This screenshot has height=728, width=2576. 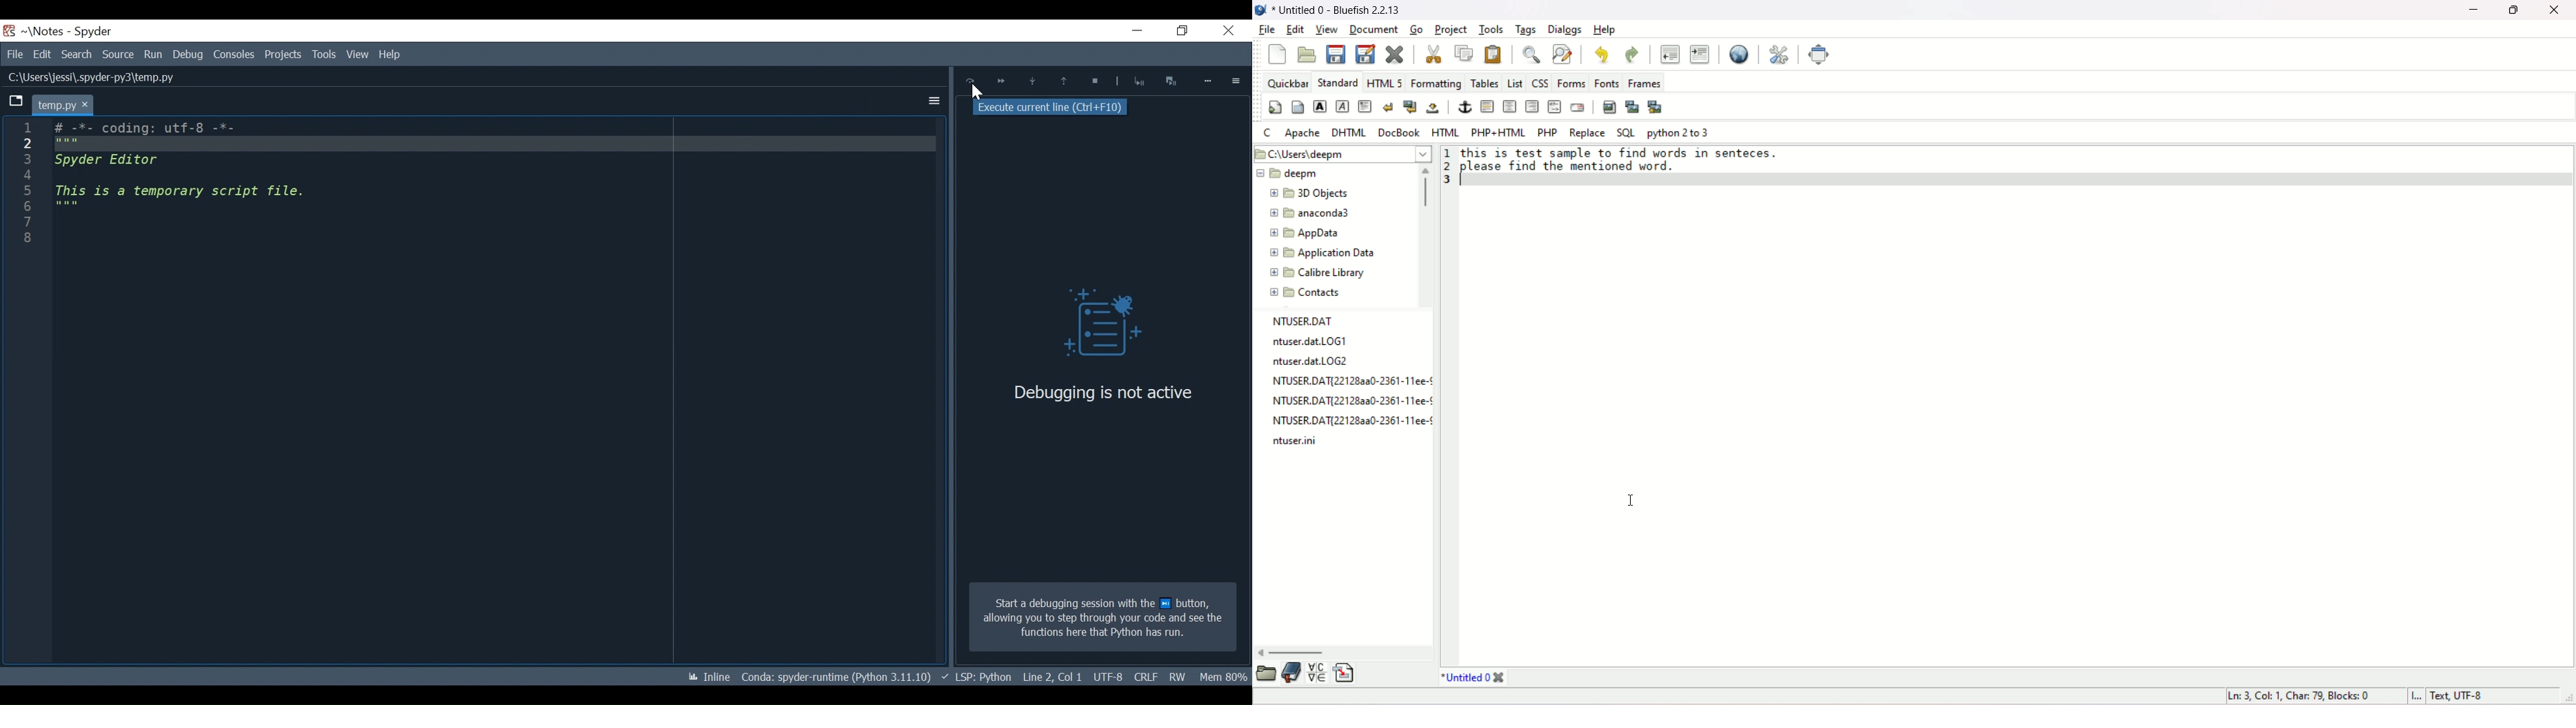 What do you see at coordinates (1313, 272) in the screenshot?
I see `calibre Library` at bounding box center [1313, 272].